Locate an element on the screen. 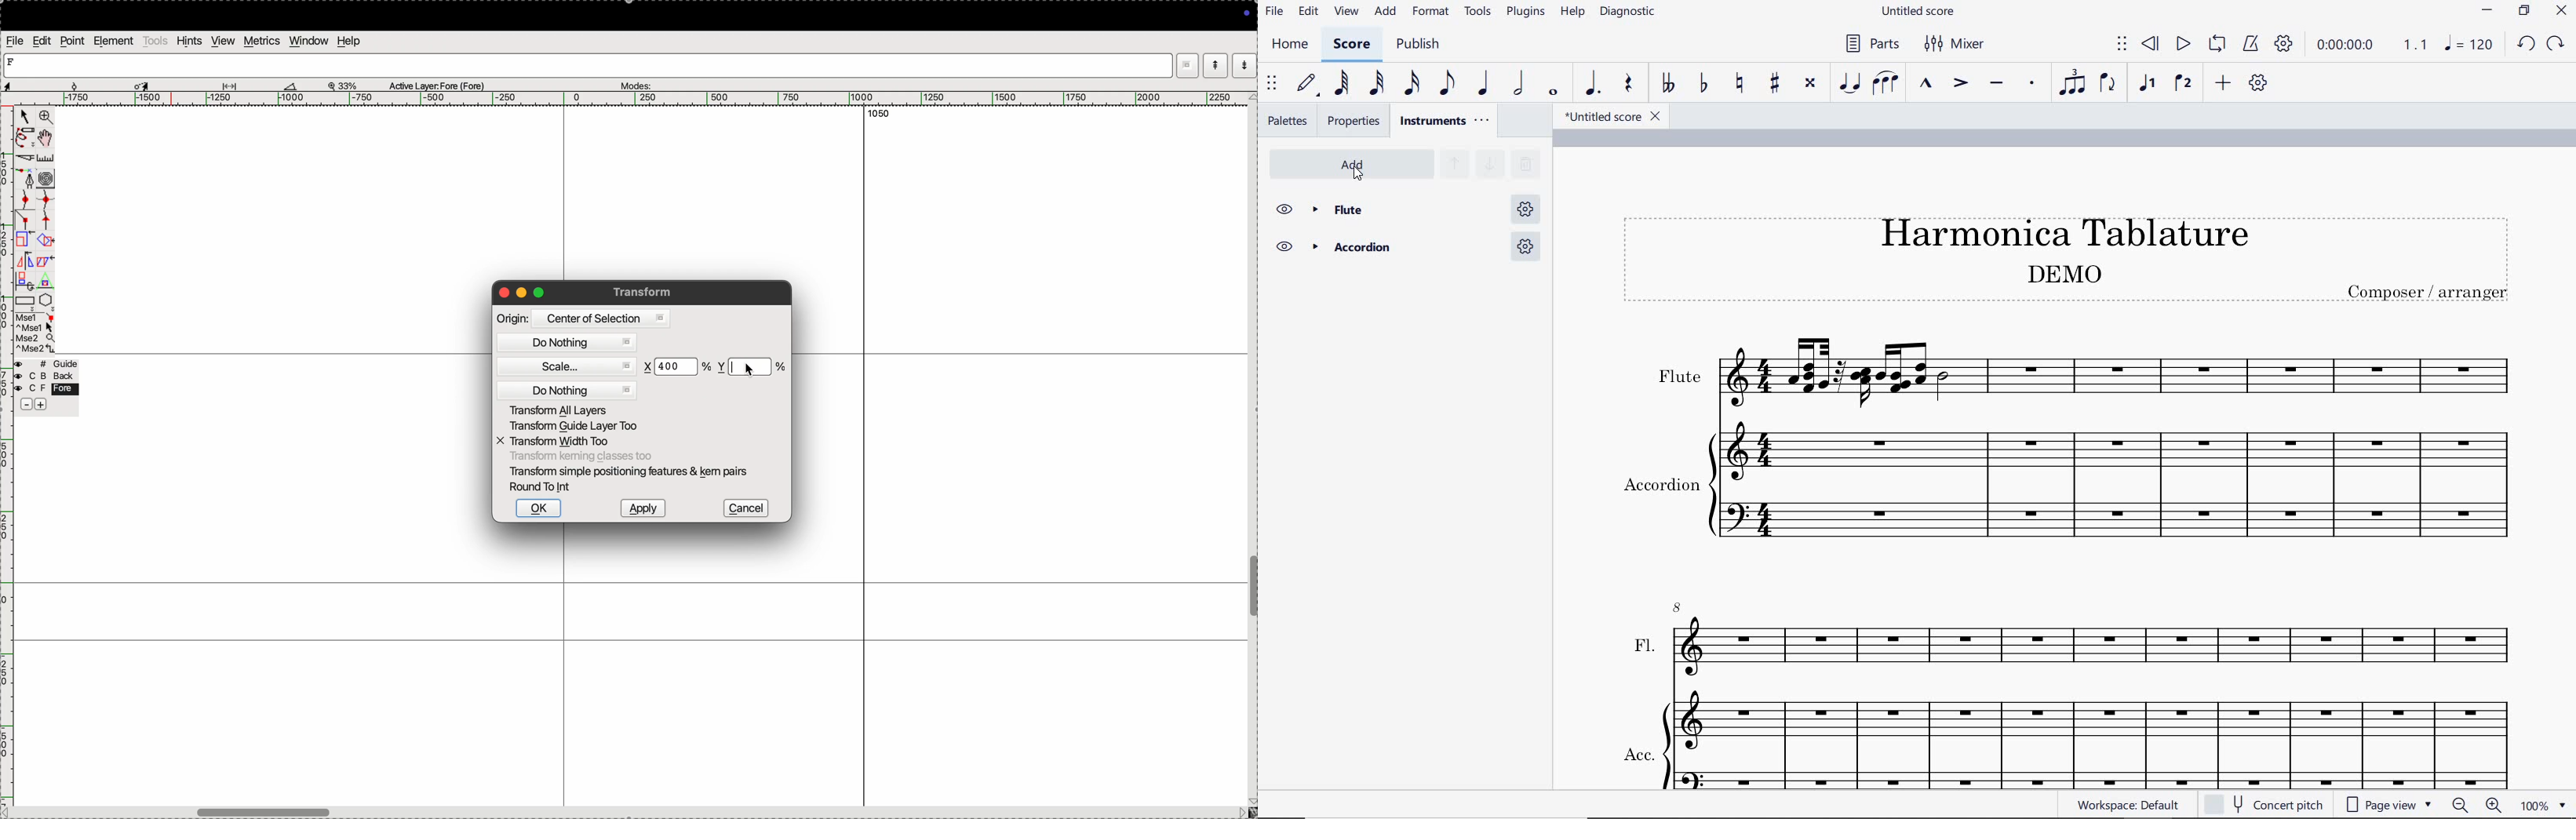 This screenshot has width=2576, height=840. point is located at coordinates (72, 42).